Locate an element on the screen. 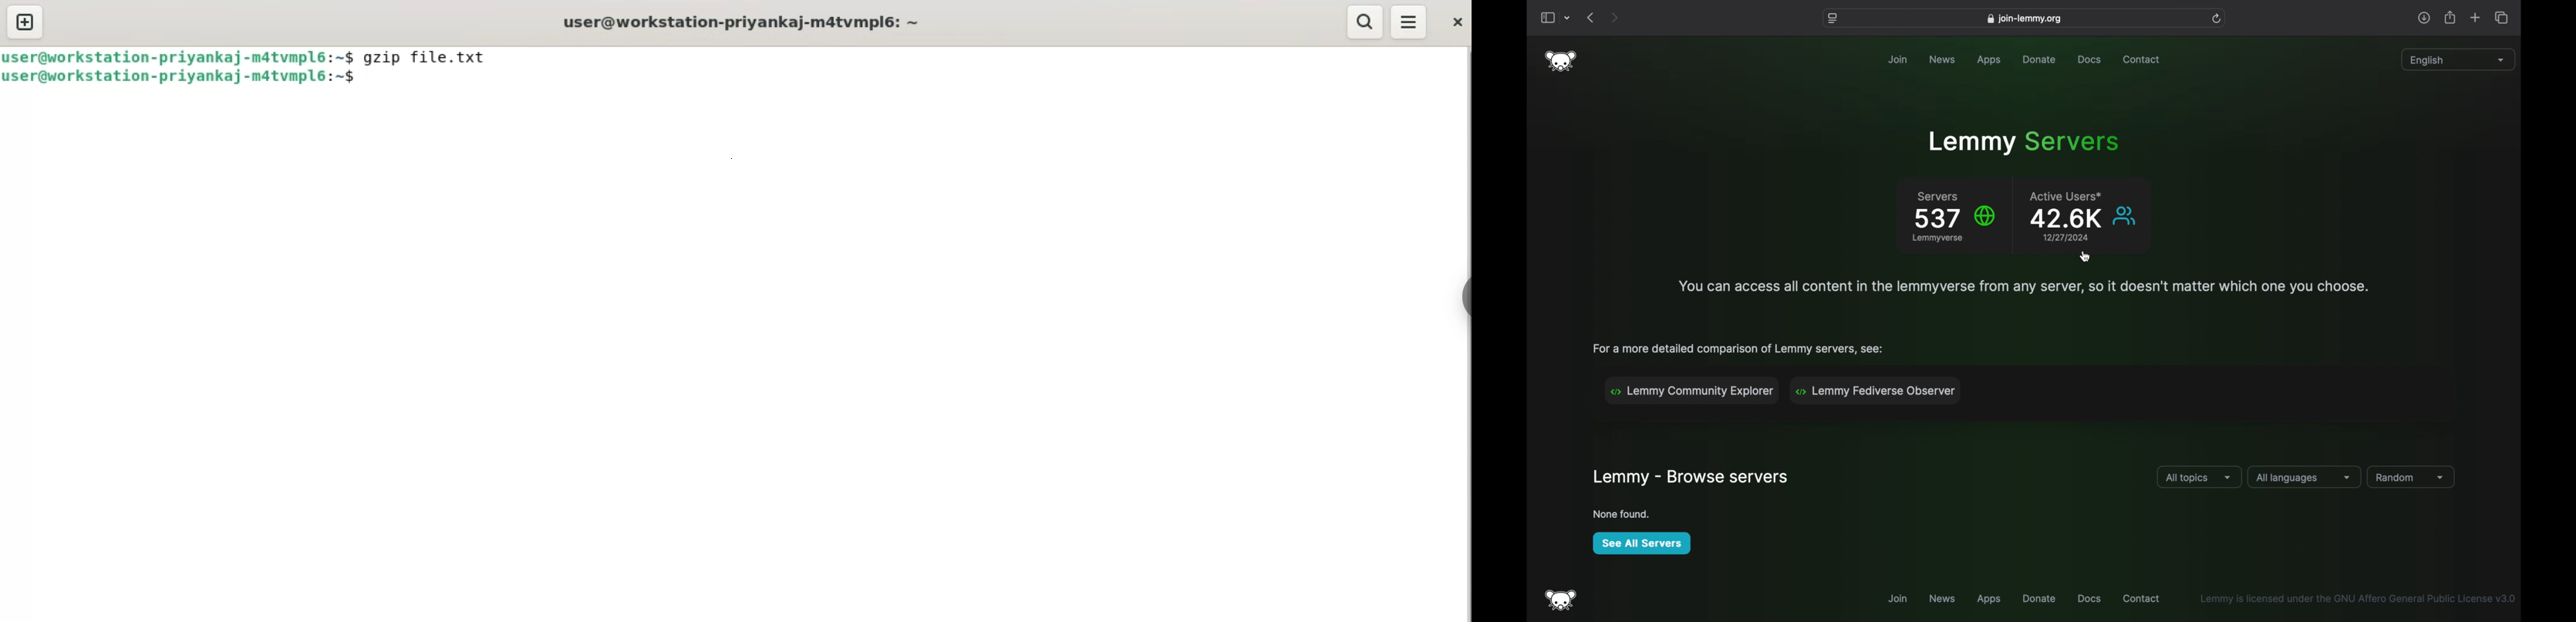  downloads is located at coordinates (2425, 17).